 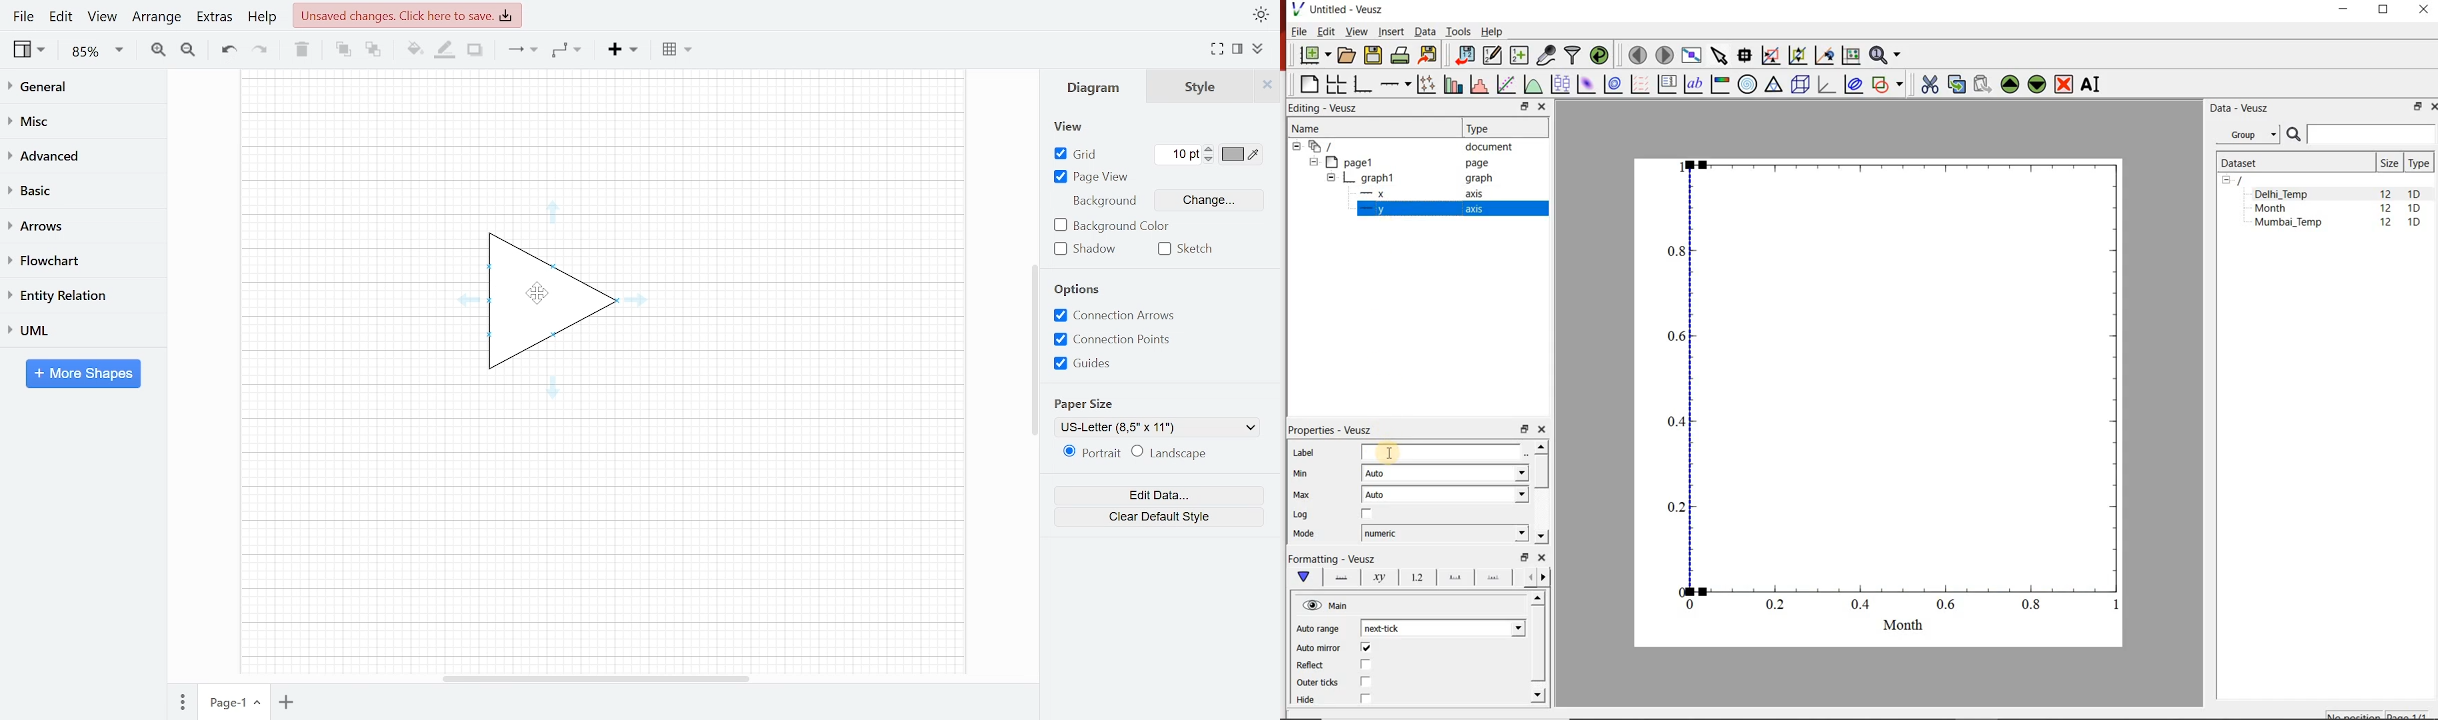 I want to click on Extras, so click(x=212, y=16).